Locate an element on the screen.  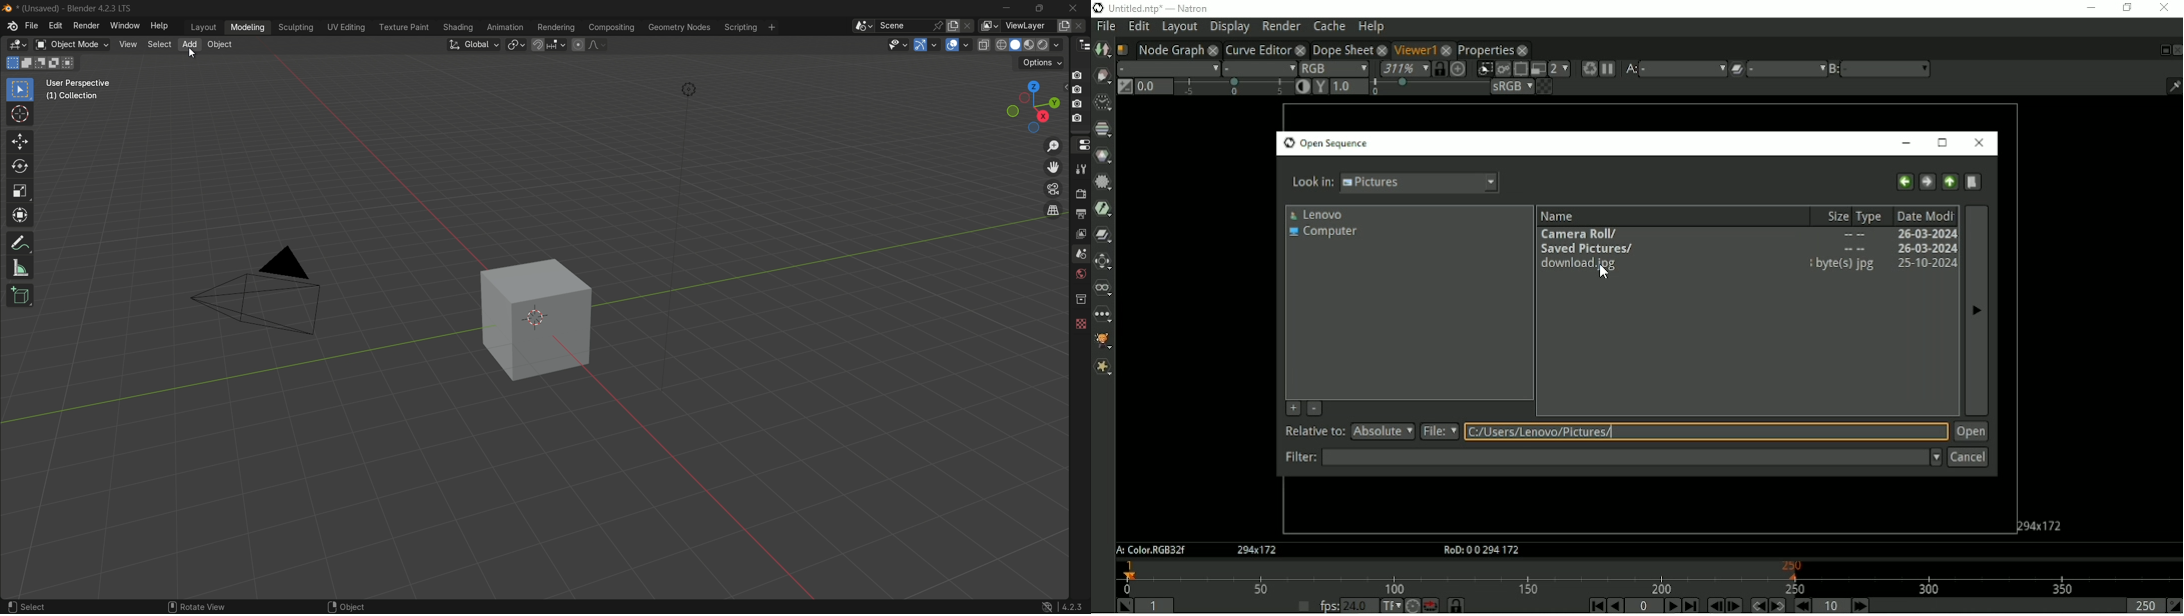
render display is located at coordinates (1051, 44).